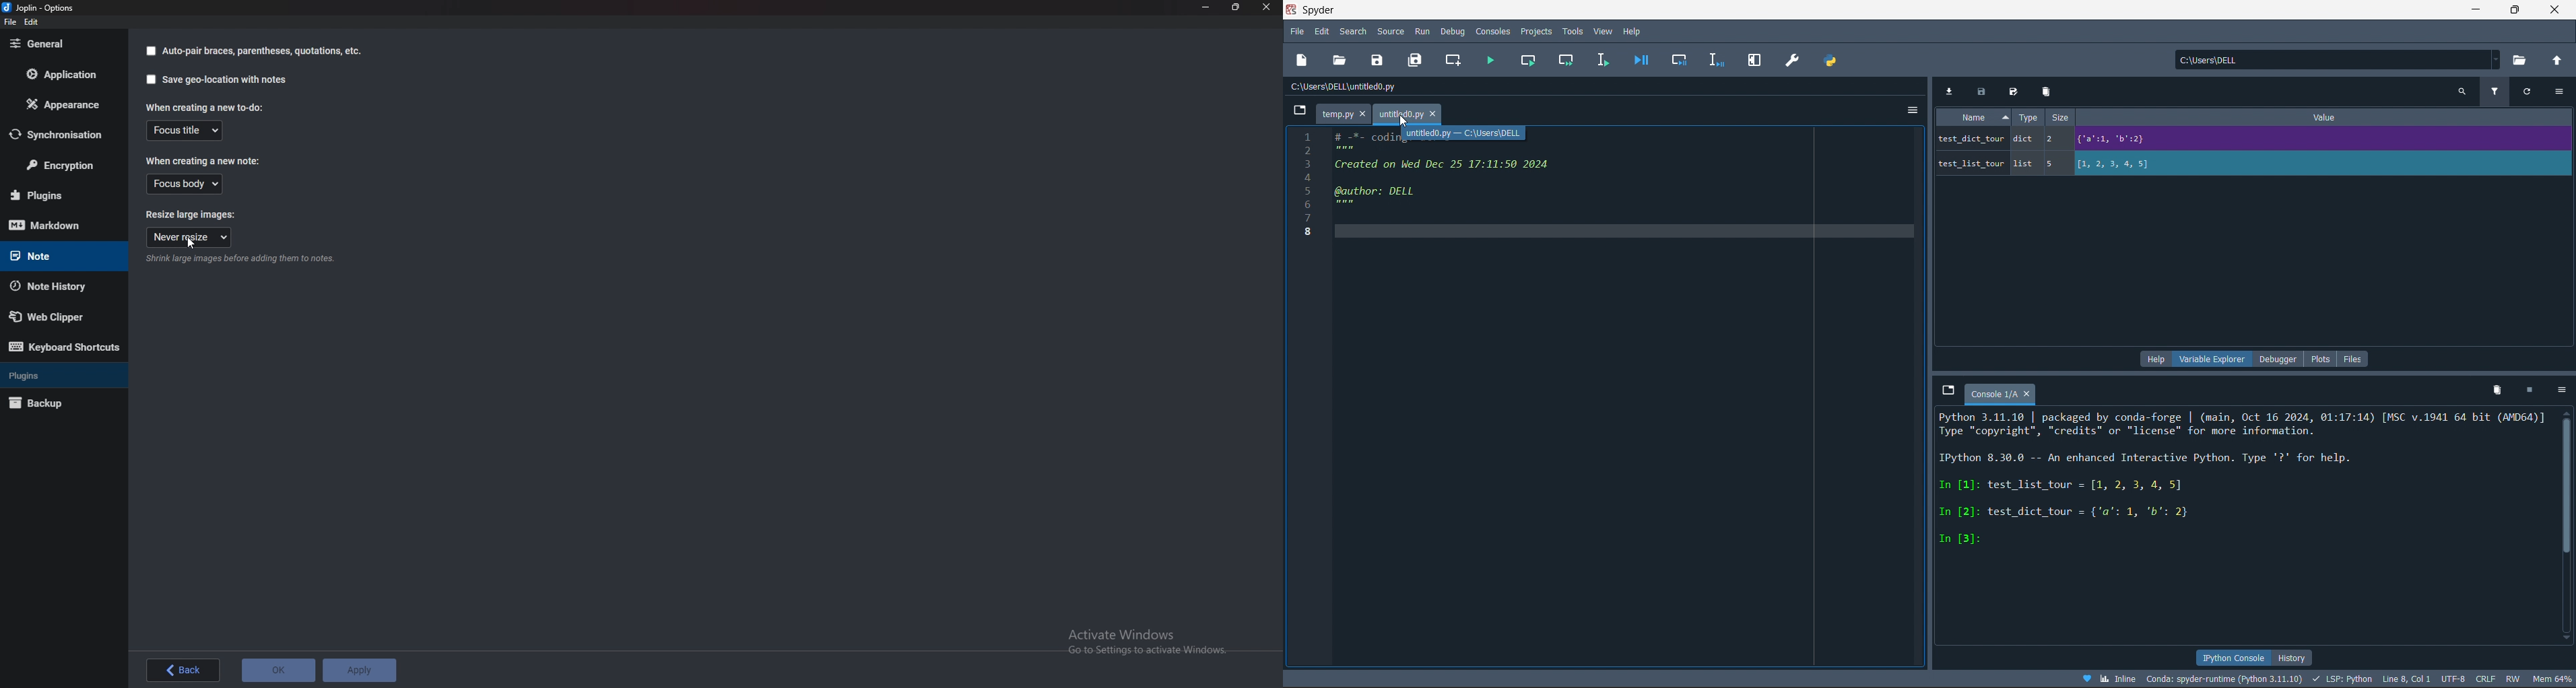 The width and height of the screenshot is (2576, 700). I want to click on Apply, so click(359, 671).